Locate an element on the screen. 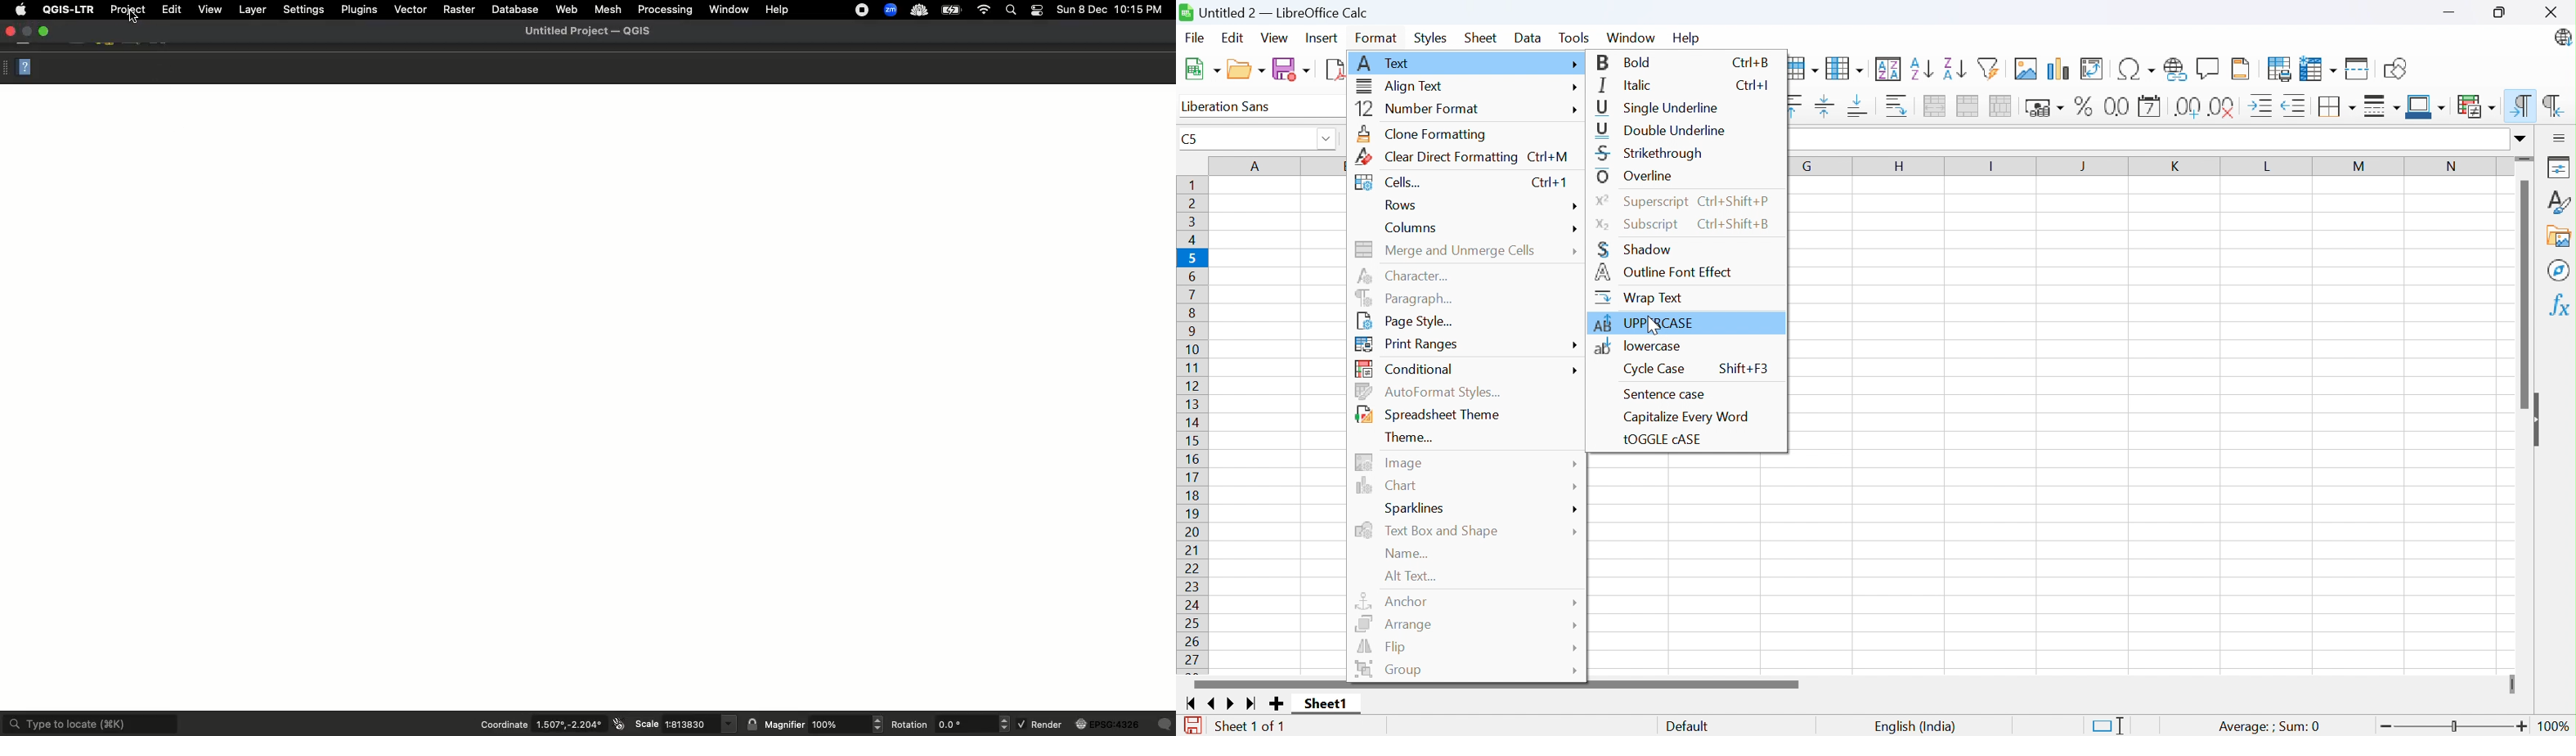  Scale is located at coordinates (644, 725).